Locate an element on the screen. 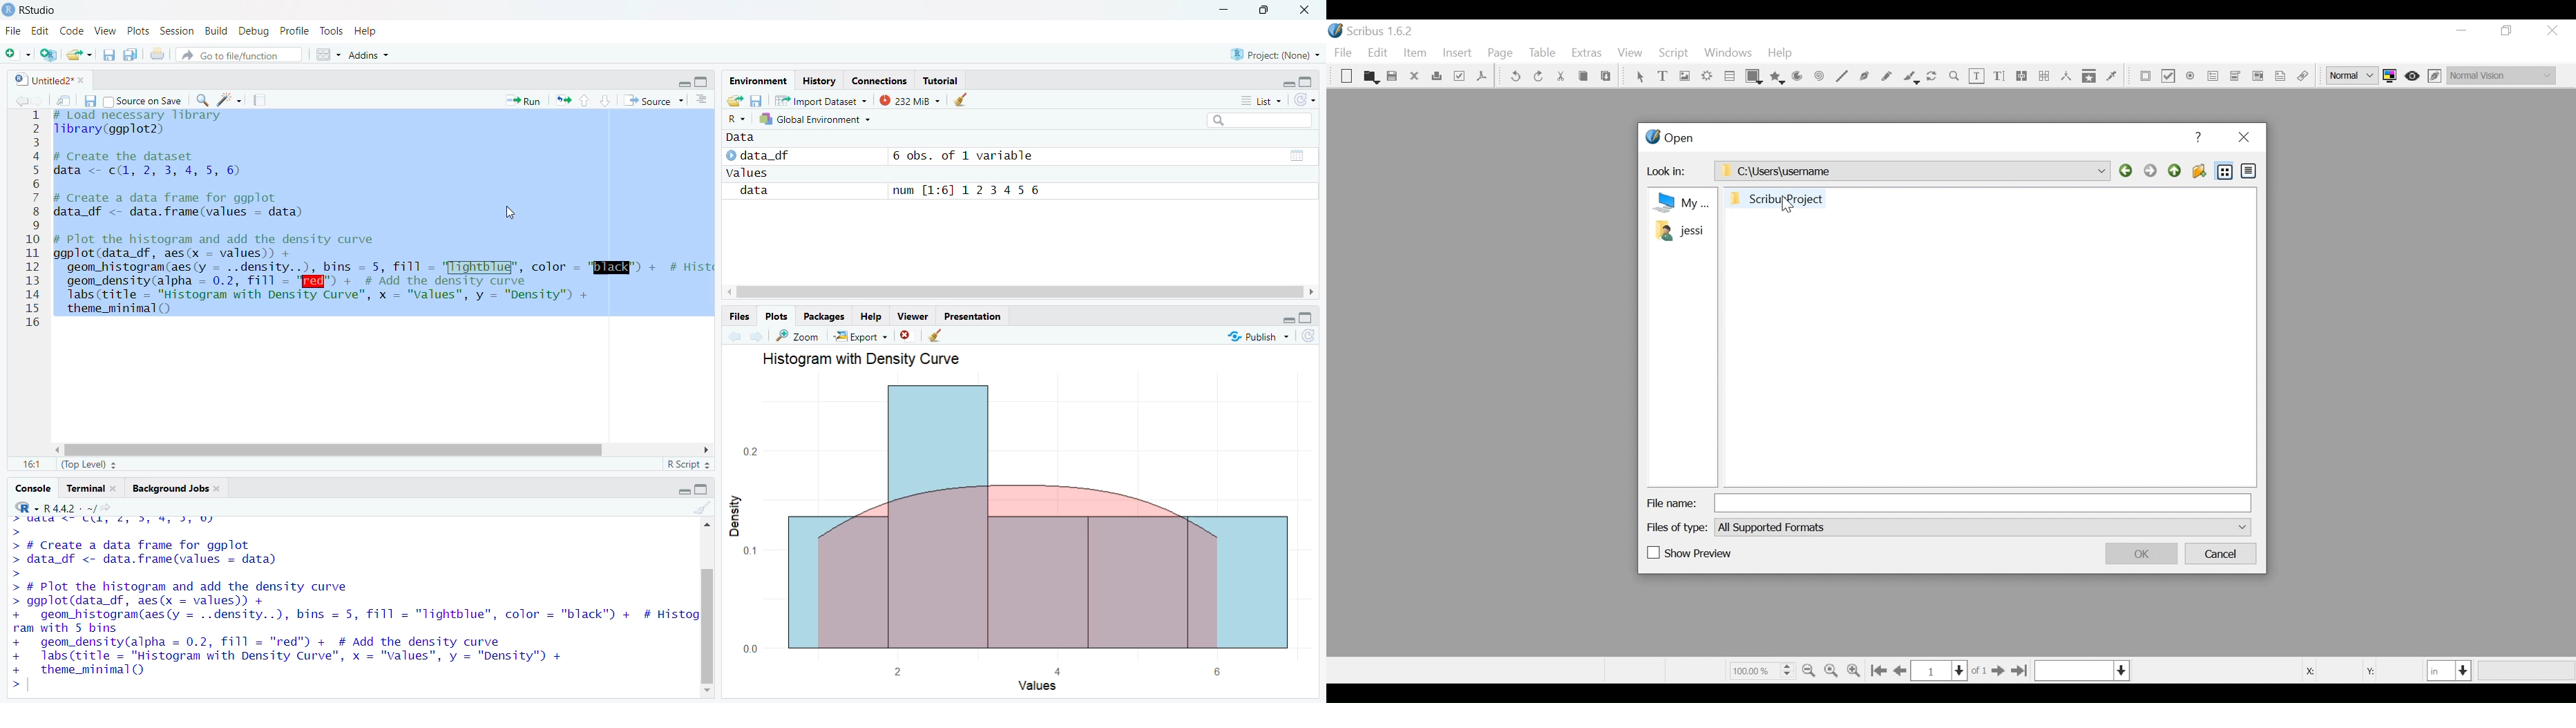  # Create a data frame for ggplotdata_df <- data.frame(values = data)# Plot the histogram and add the density curveggplot(data_df, aes(x = values)) + is located at coordinates (207, 571).